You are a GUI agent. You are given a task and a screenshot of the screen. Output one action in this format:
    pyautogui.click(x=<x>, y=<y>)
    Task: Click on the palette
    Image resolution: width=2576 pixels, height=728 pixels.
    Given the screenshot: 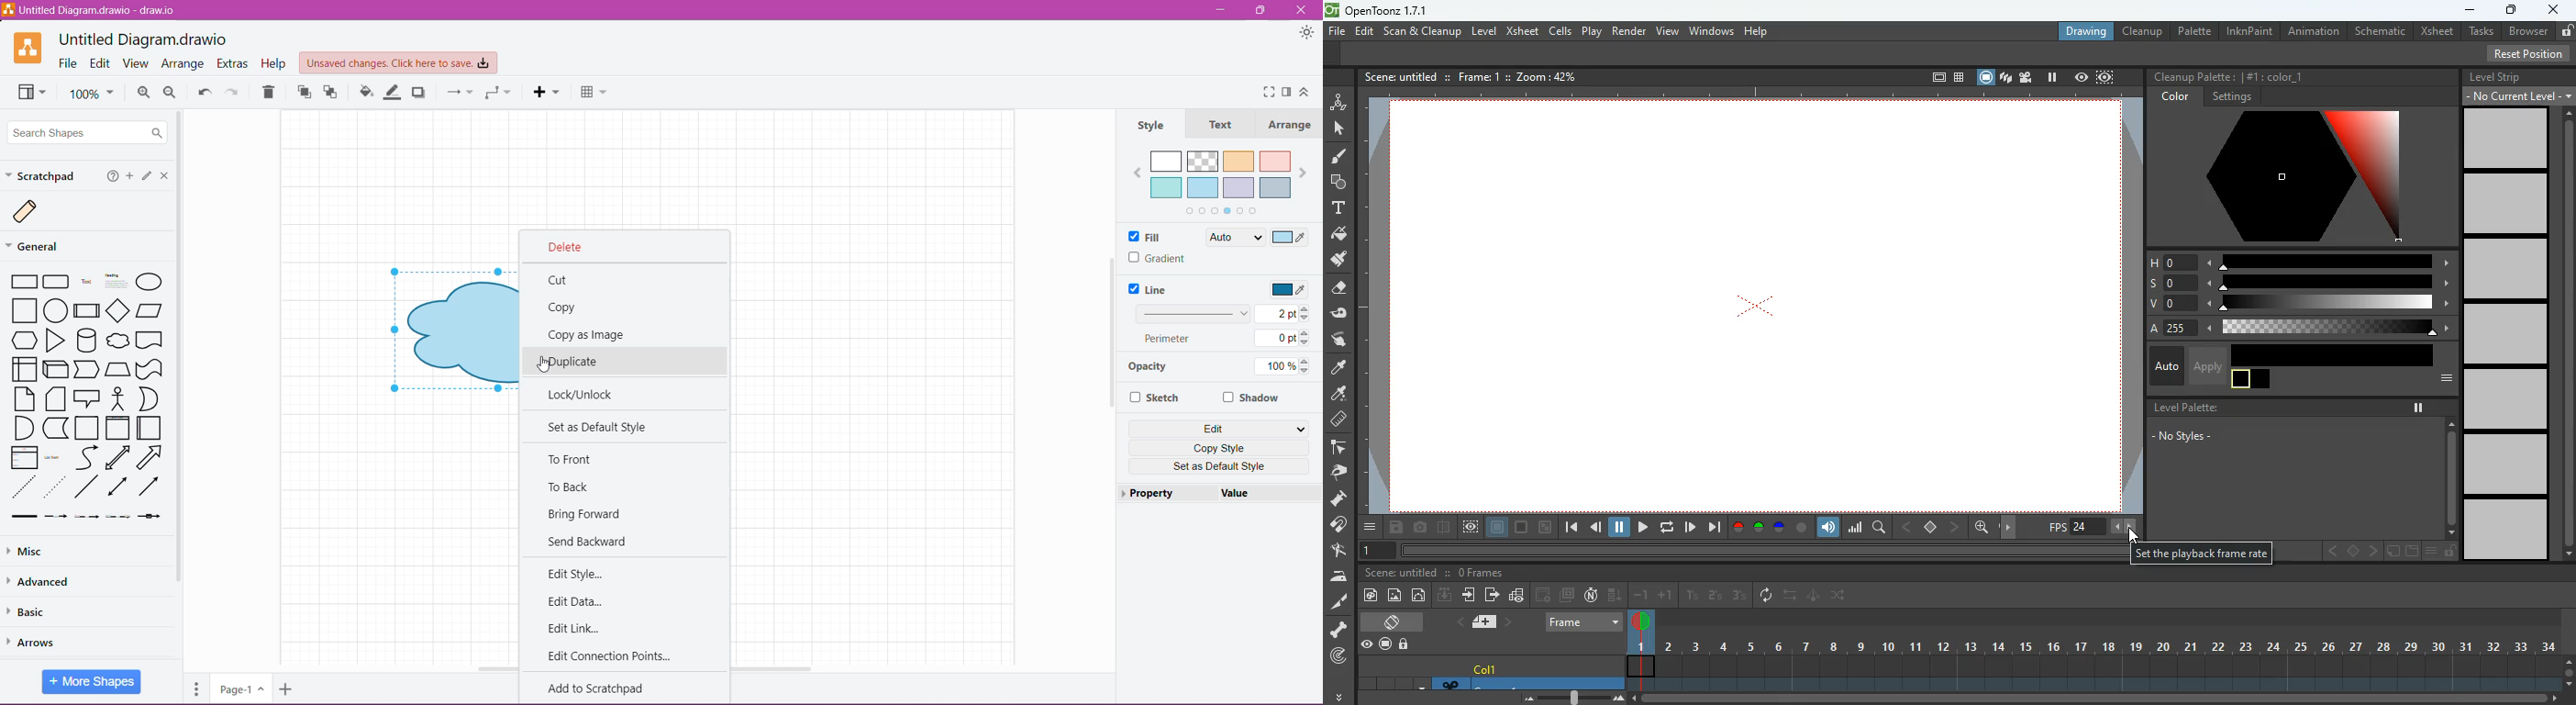 What is the action you would take?
    pyautogui.click(x=2193, y=31)
    